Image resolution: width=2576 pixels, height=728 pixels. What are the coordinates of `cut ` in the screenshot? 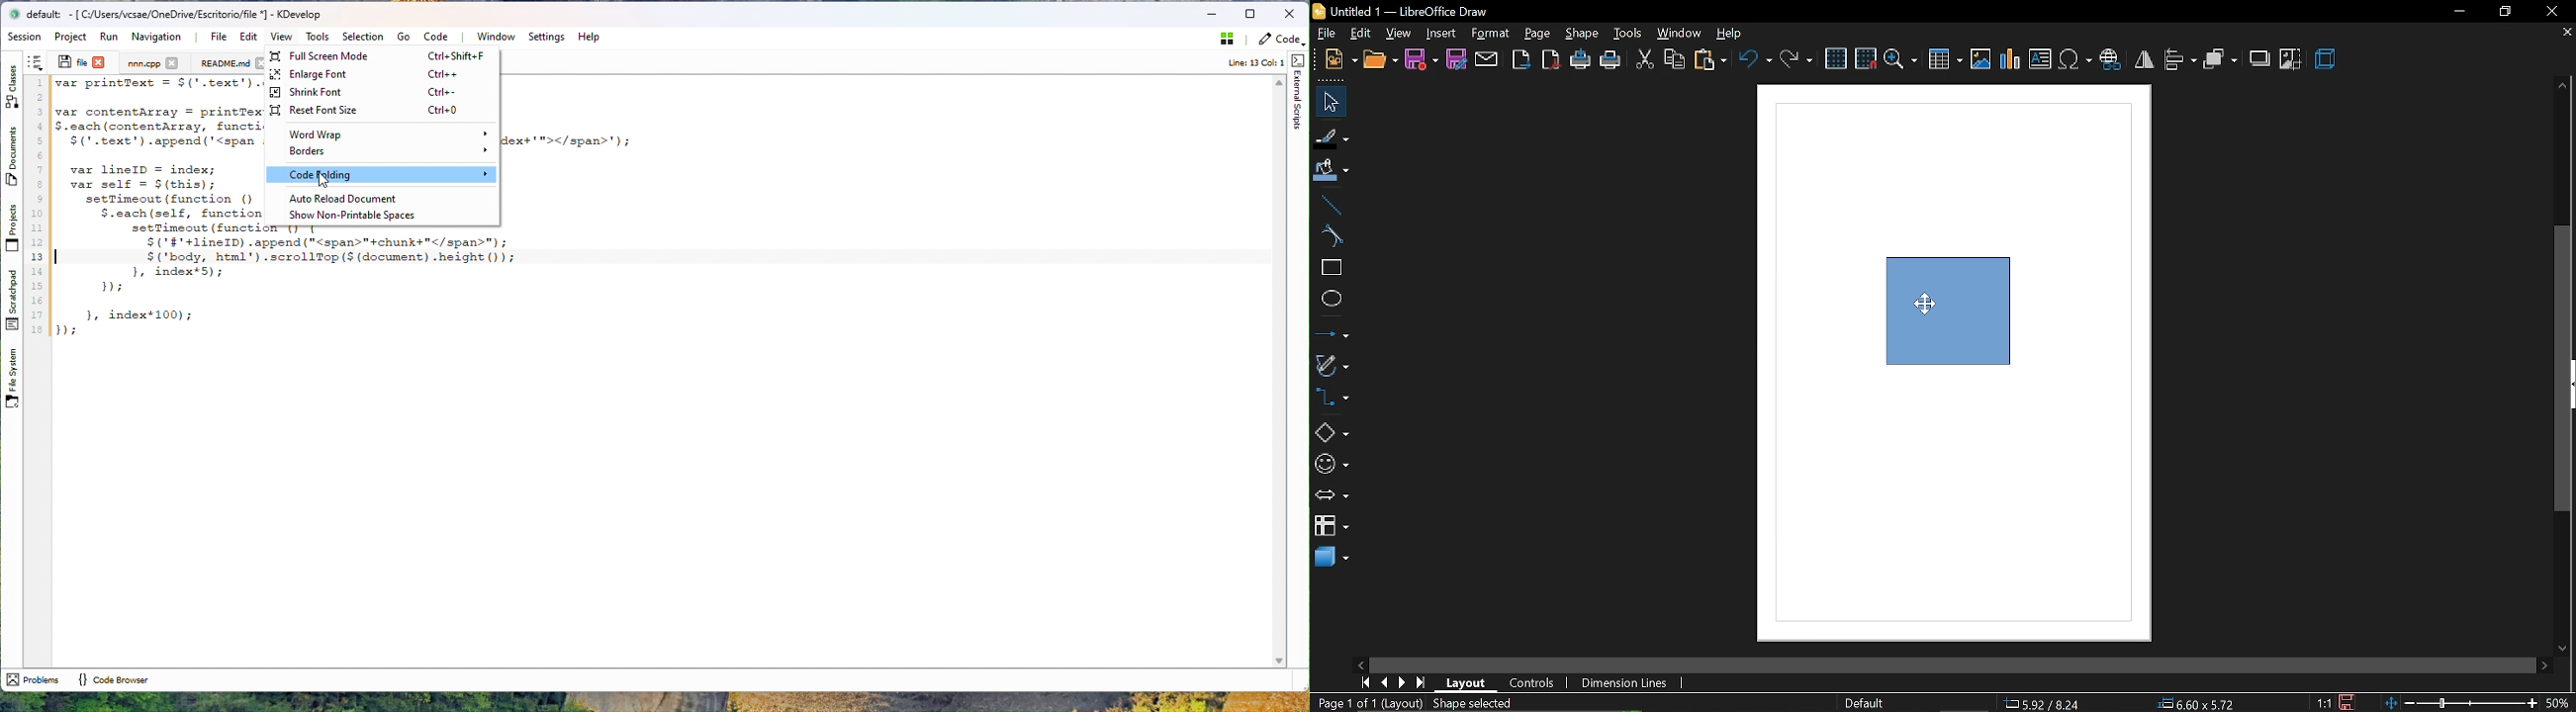 It's located at (1642, 60).